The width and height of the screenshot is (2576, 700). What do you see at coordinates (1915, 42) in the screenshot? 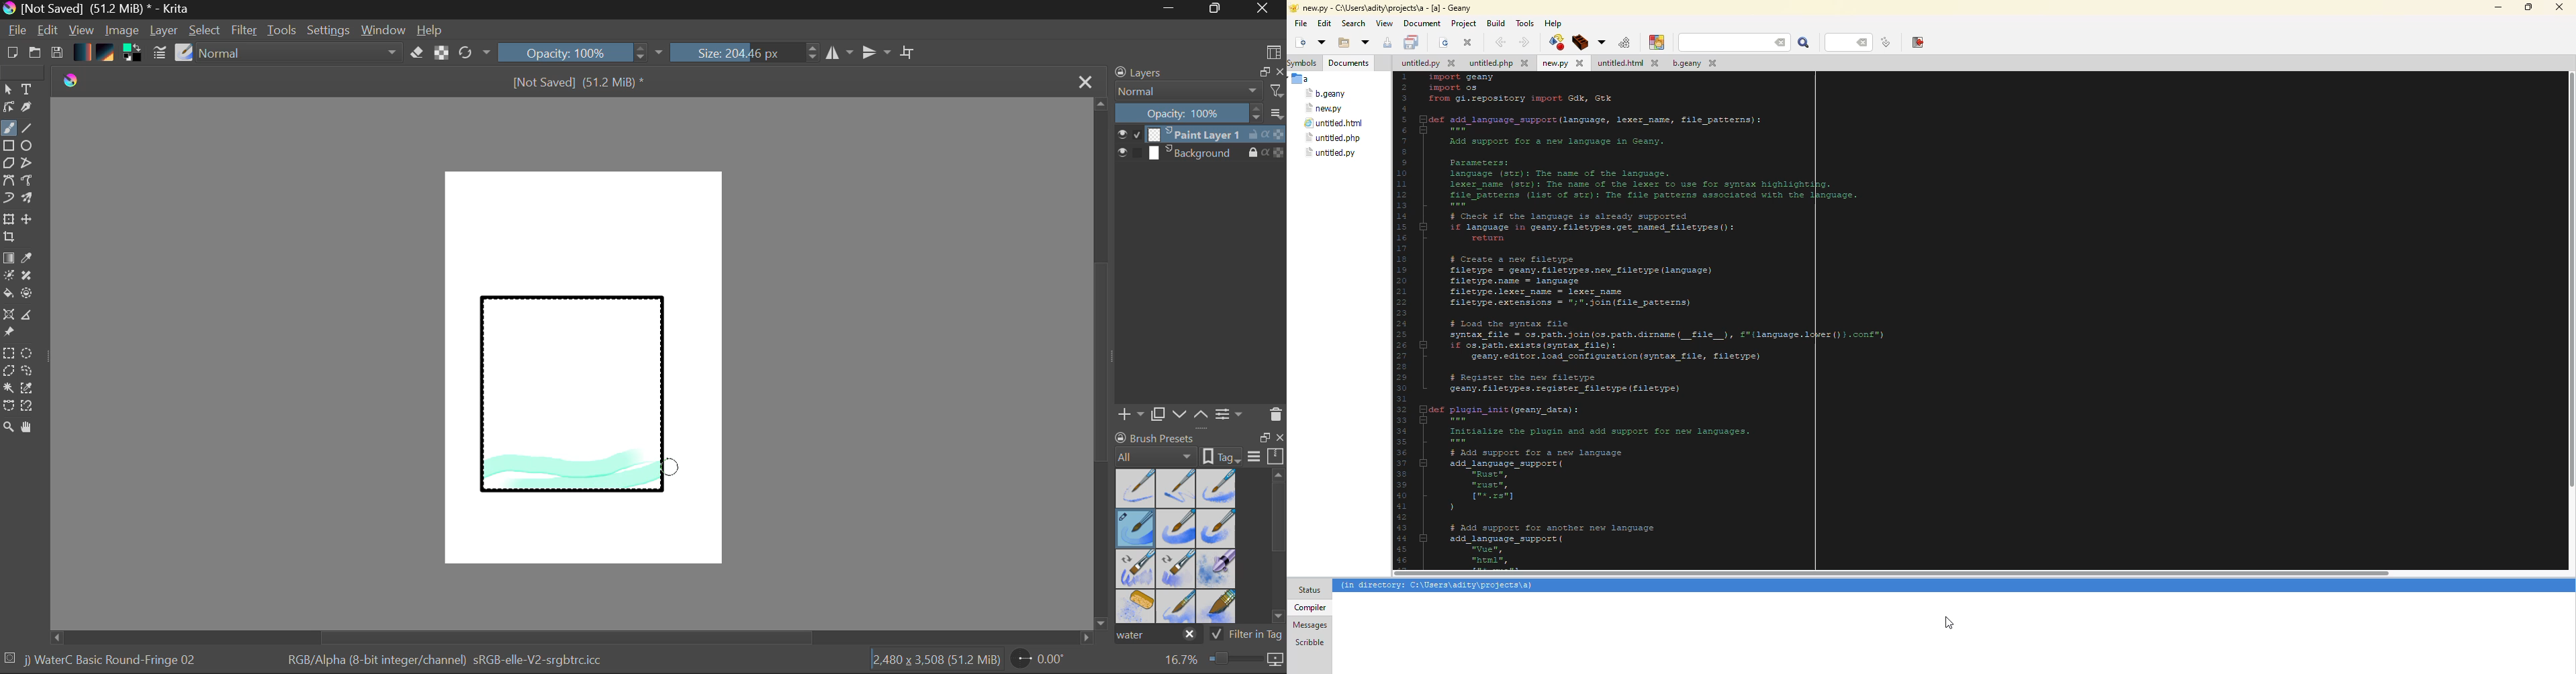
I see `exit` at bounding box center [1915, 42].